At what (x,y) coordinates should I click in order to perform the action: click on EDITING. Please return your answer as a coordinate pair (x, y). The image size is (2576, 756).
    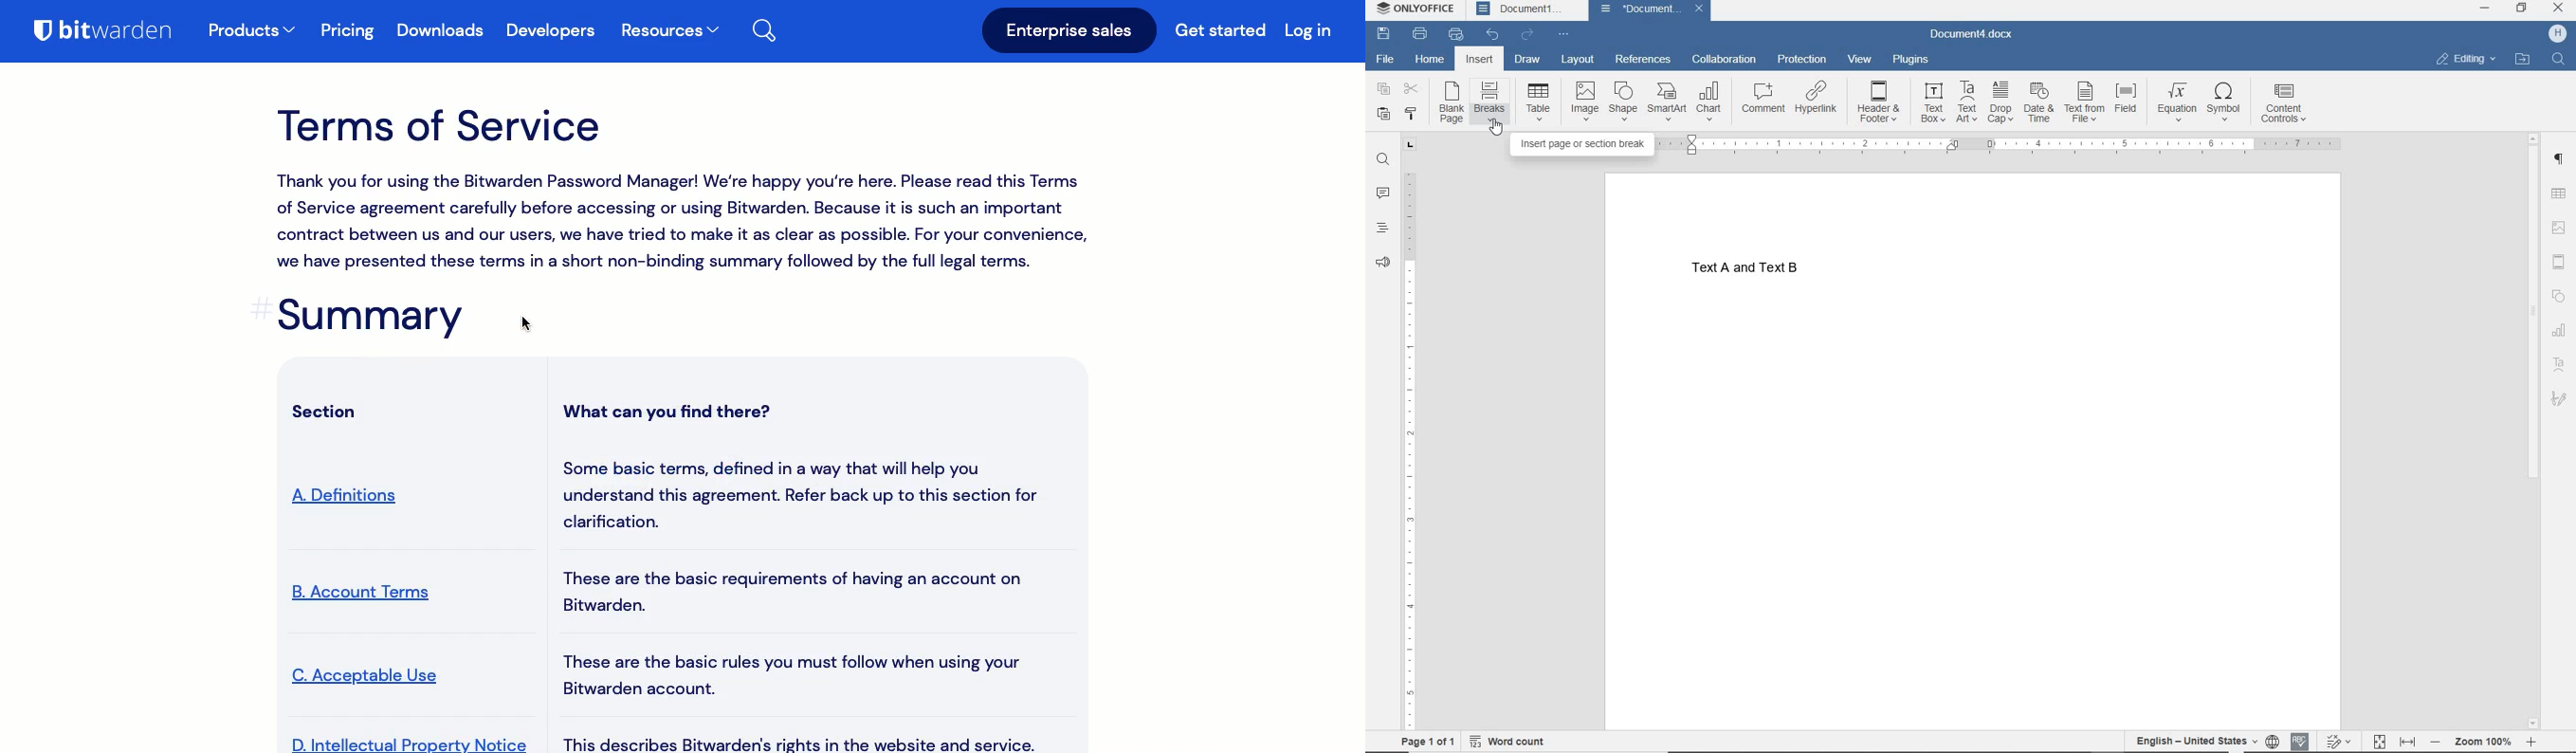
    Looking at the image, I should click on (2466, 60).